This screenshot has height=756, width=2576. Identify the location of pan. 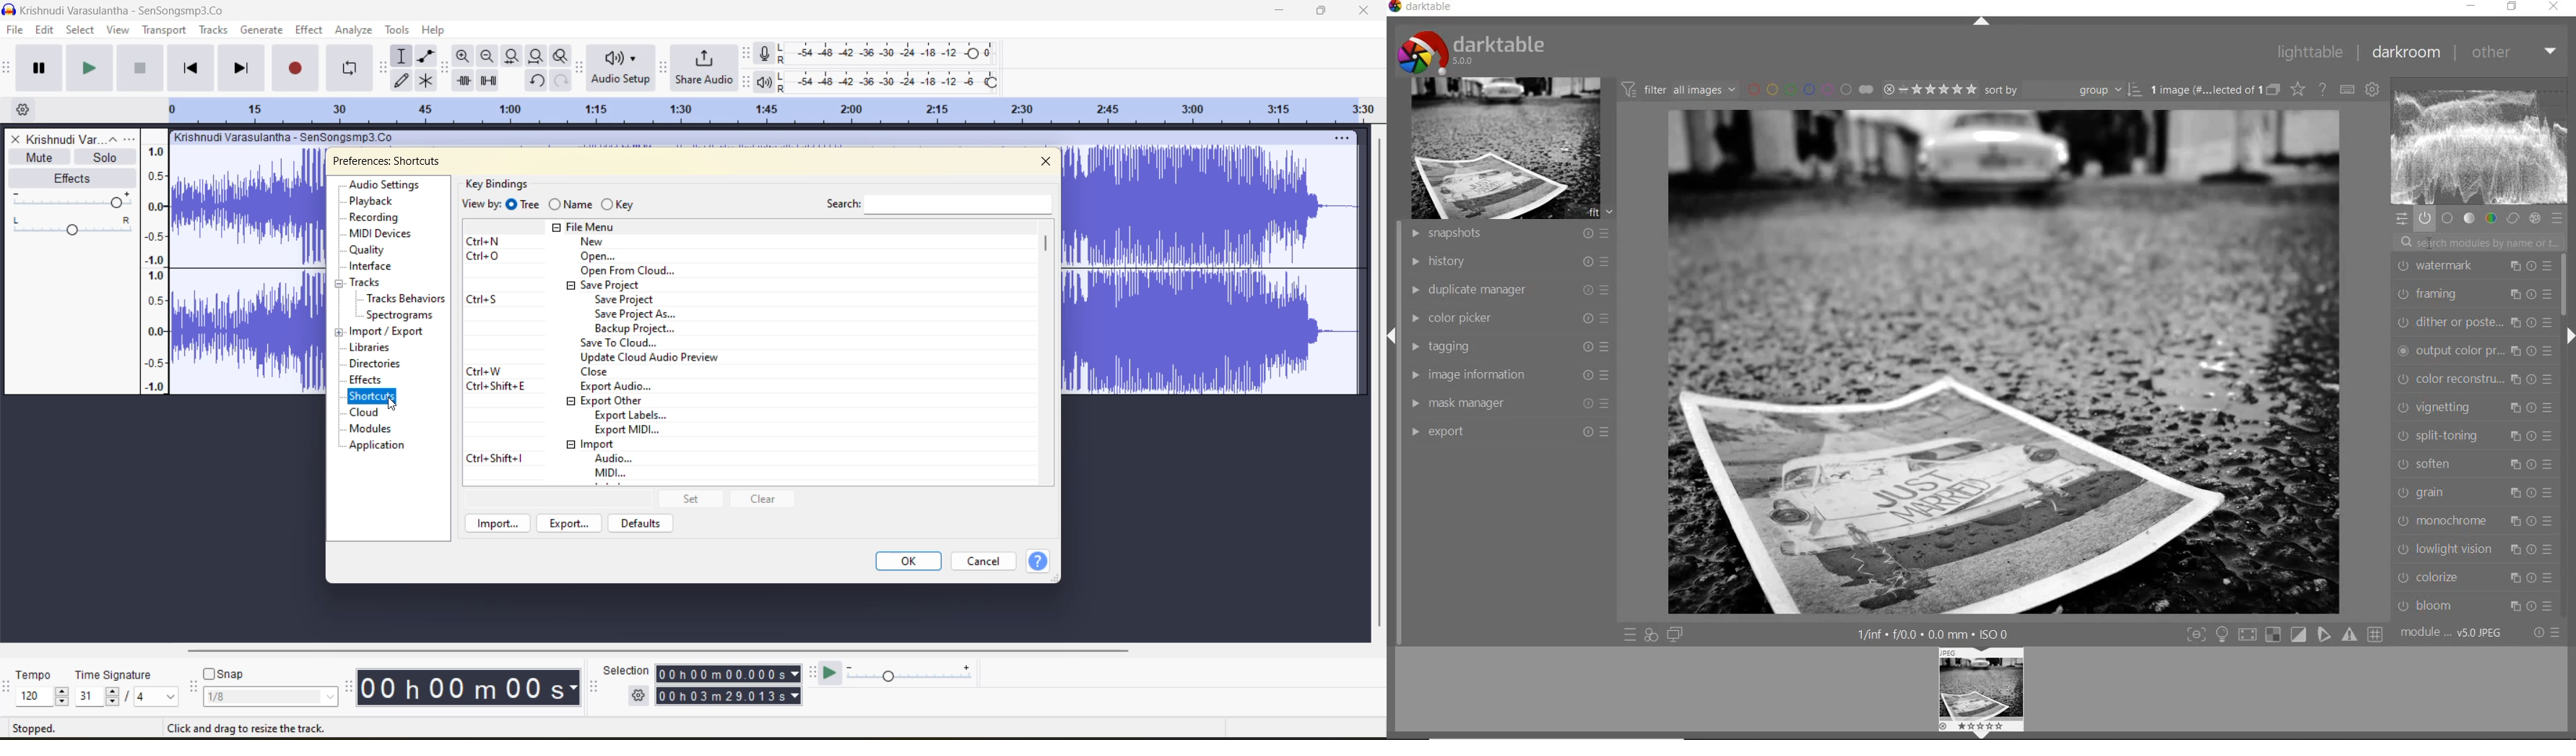
(74, 200).